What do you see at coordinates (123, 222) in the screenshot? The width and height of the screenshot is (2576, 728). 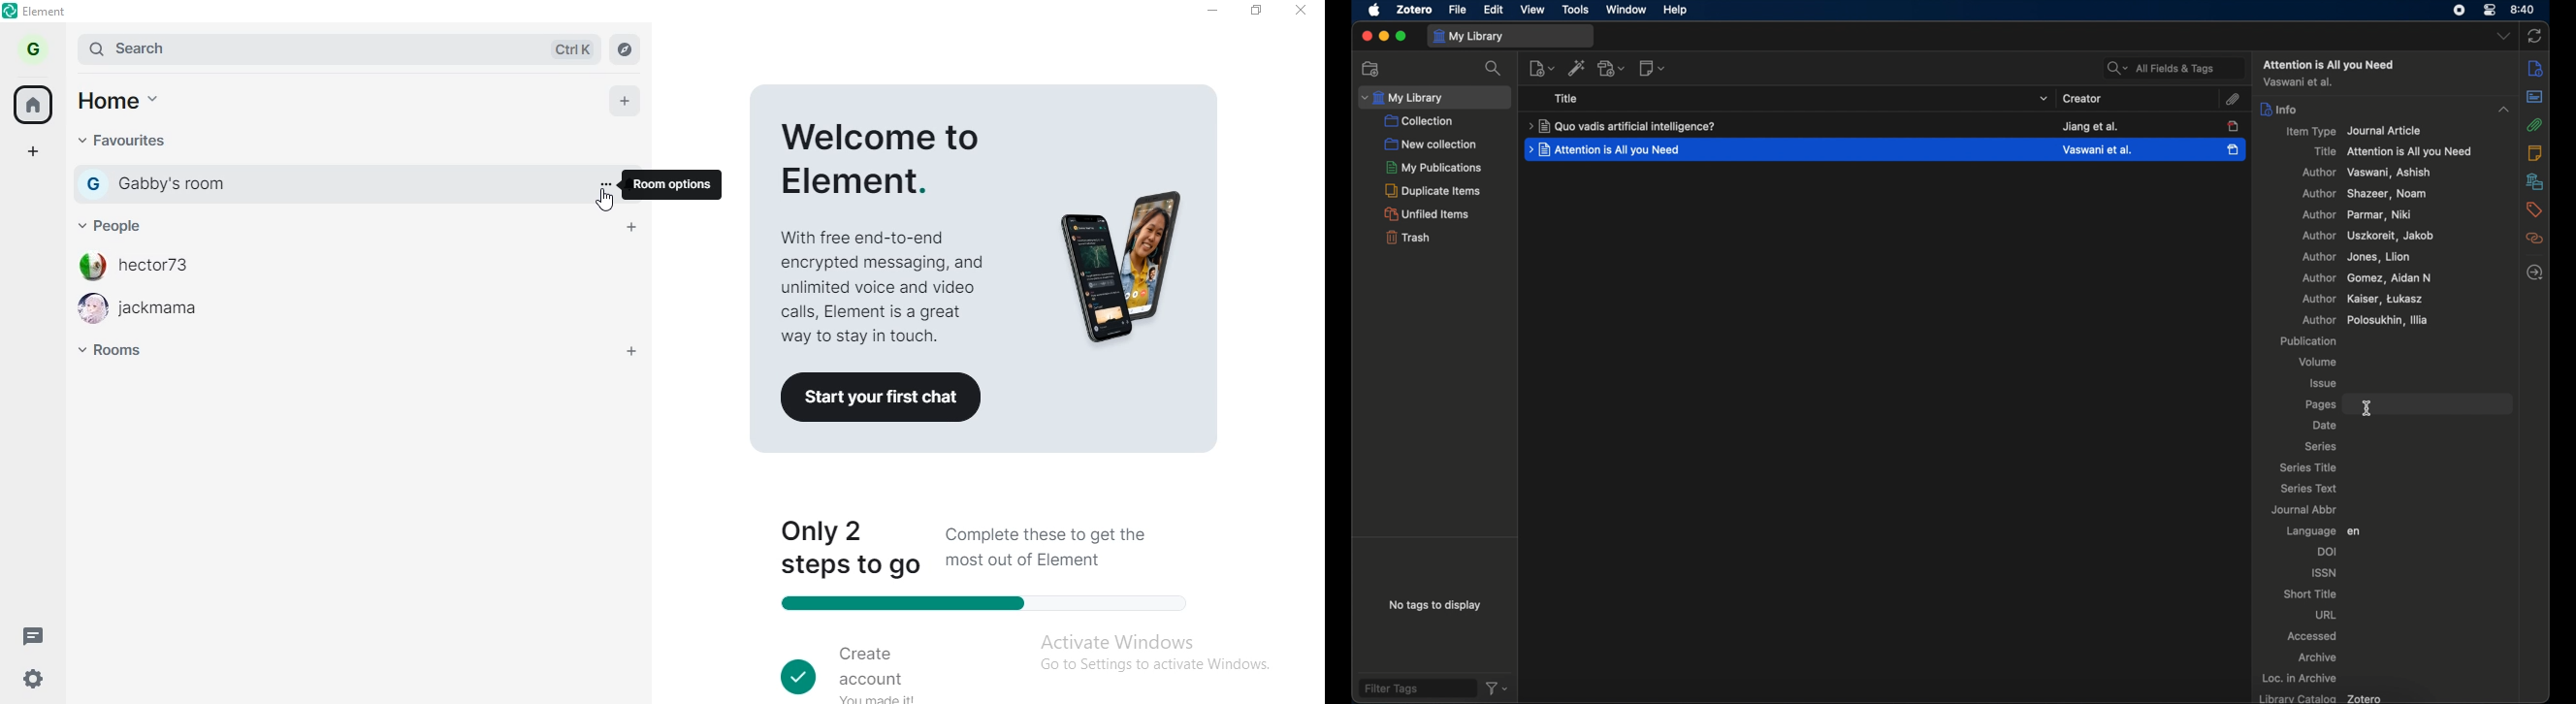 I see `people` at bounding box center [123, 222].